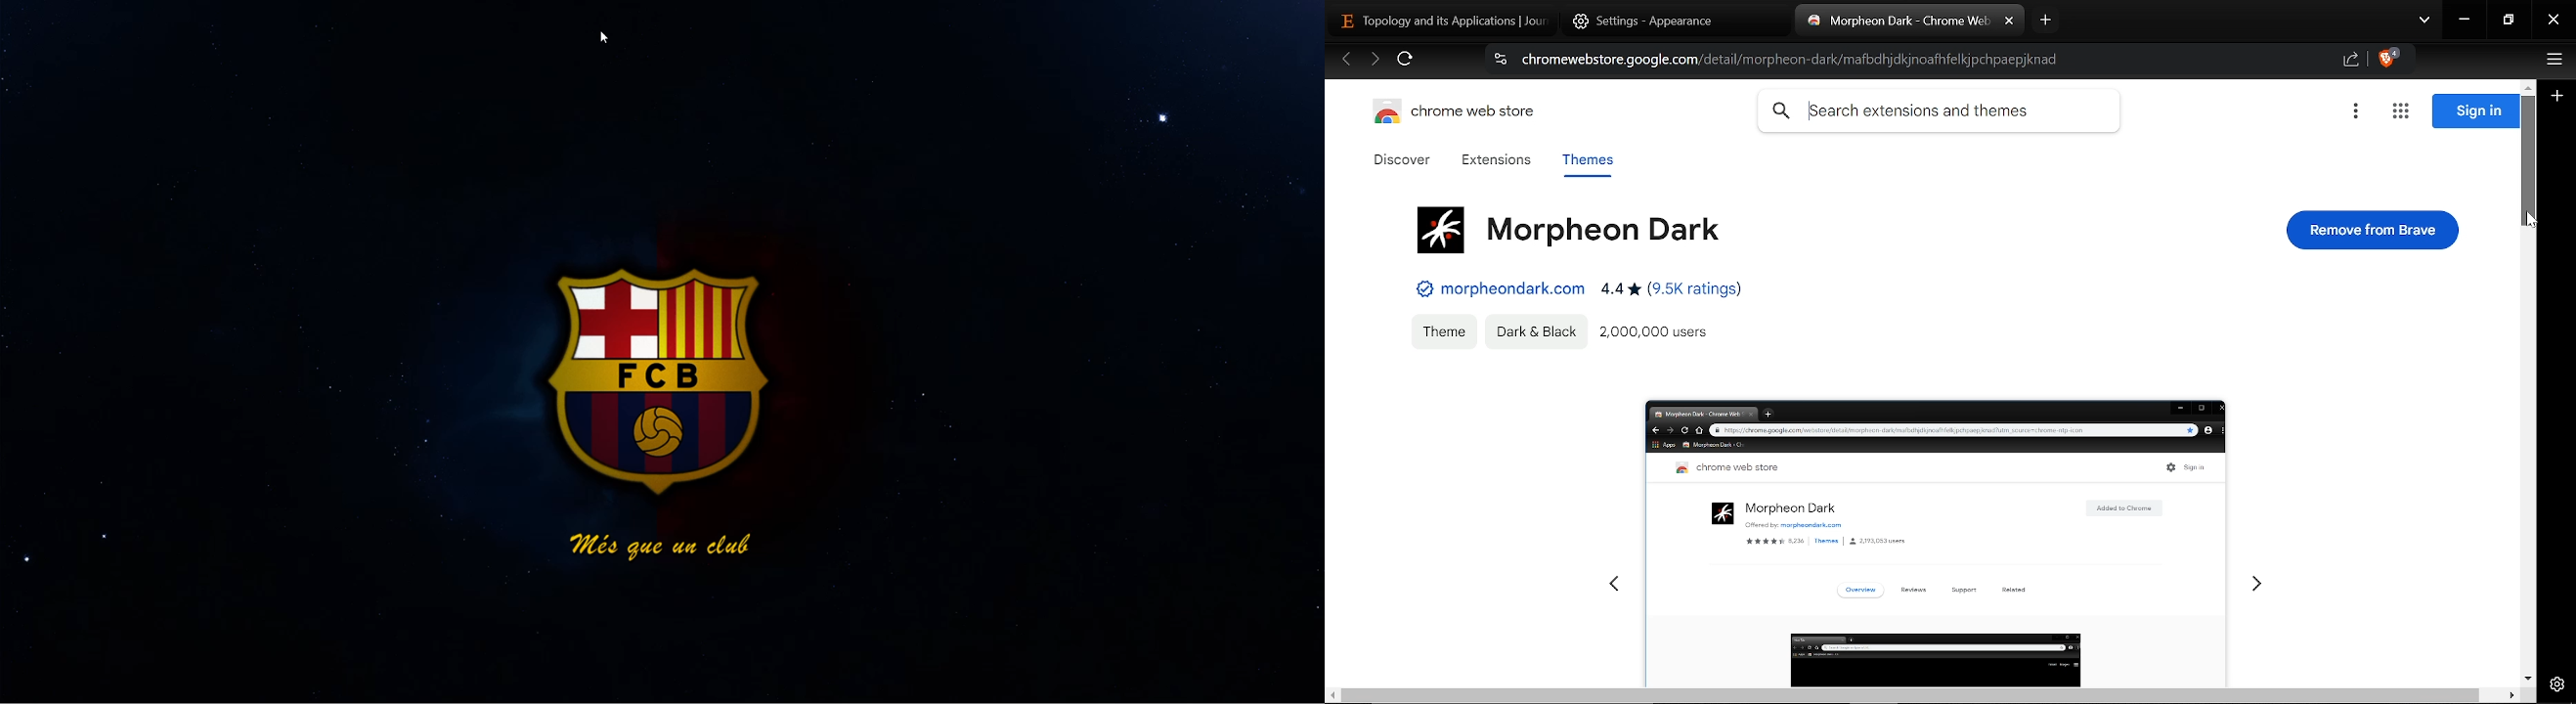  Describe the element at coordinates (1500, 288) in the screenshot. I see `Cite name` at that location.